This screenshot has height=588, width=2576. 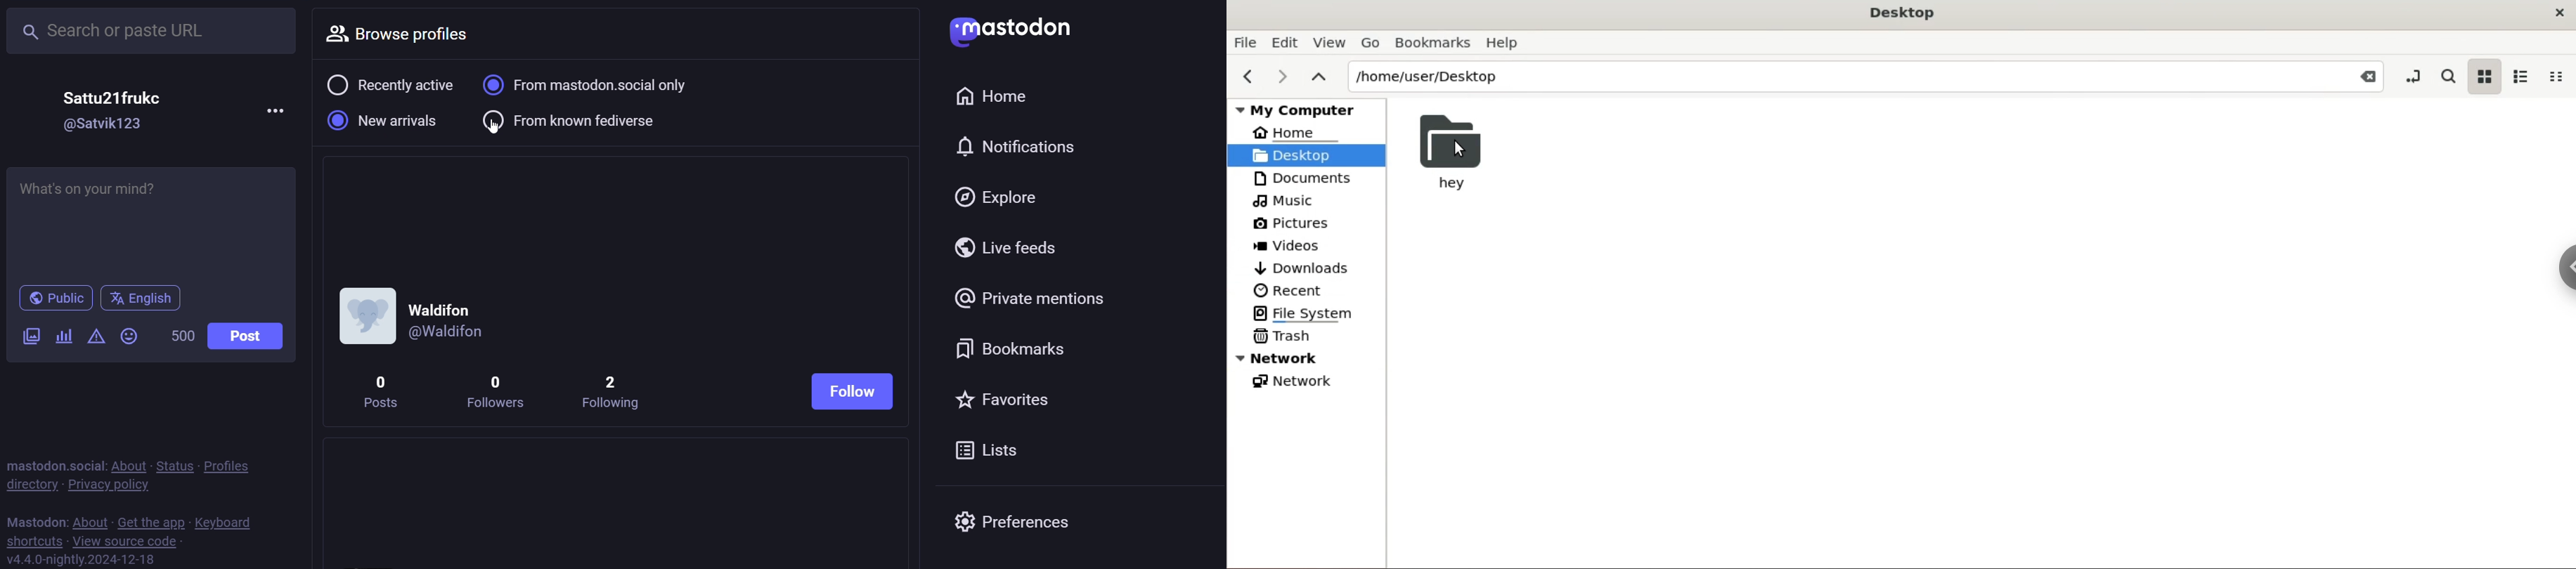 I want to click on status, so click(x=174, y=466).